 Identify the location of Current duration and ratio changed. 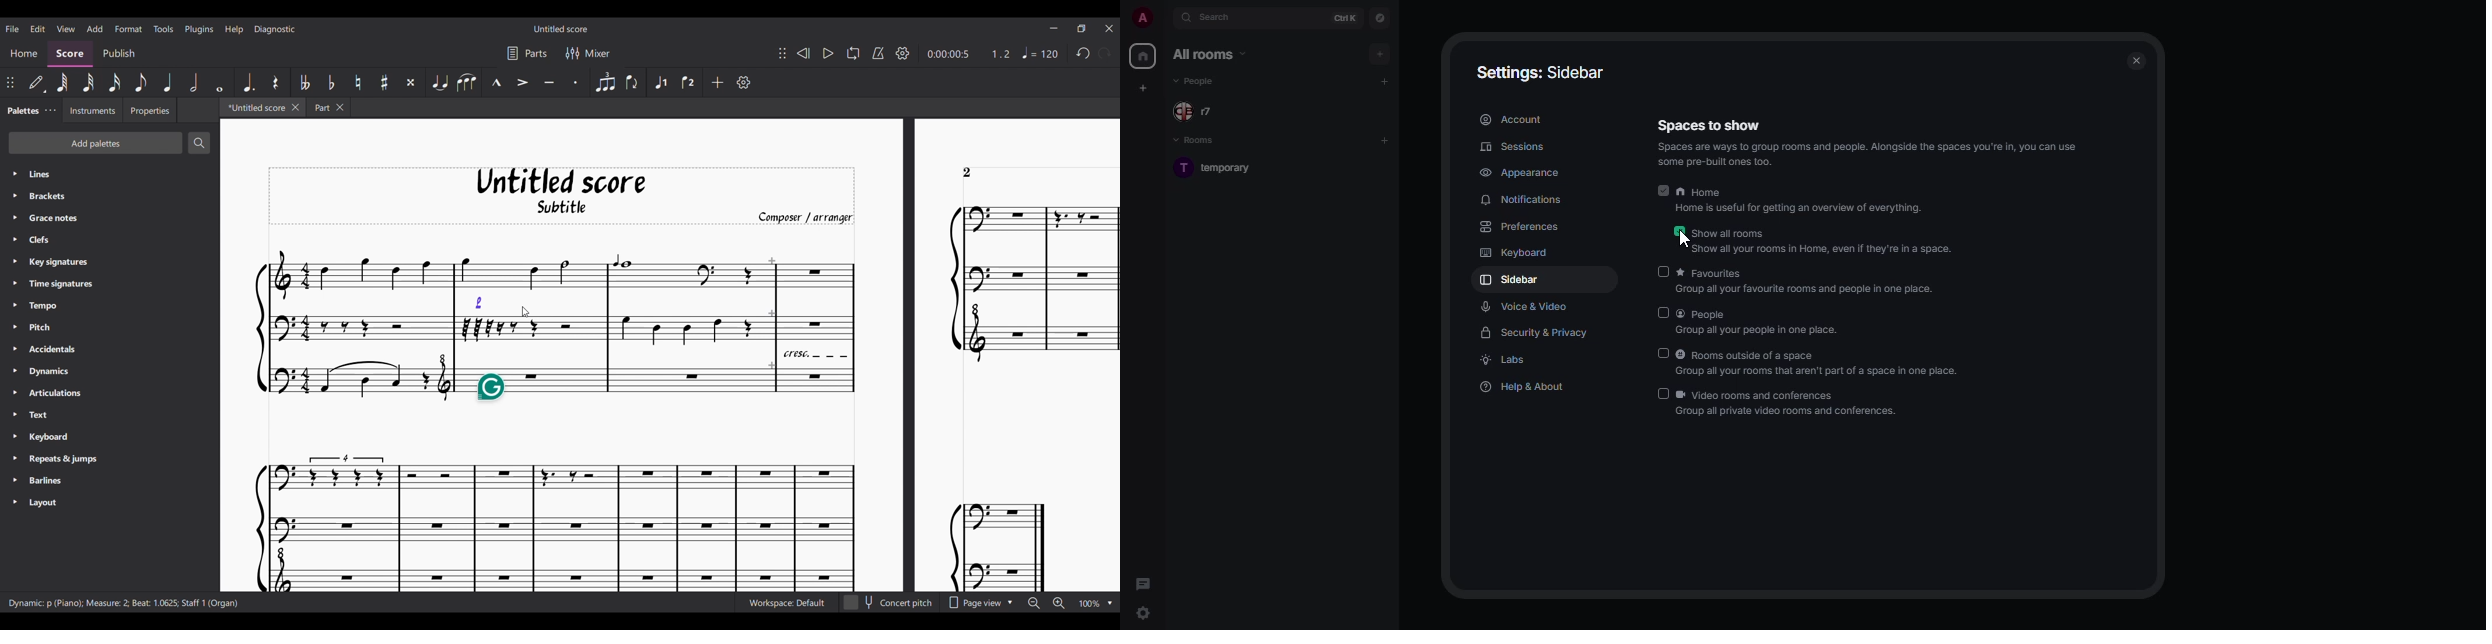
(969, 54).